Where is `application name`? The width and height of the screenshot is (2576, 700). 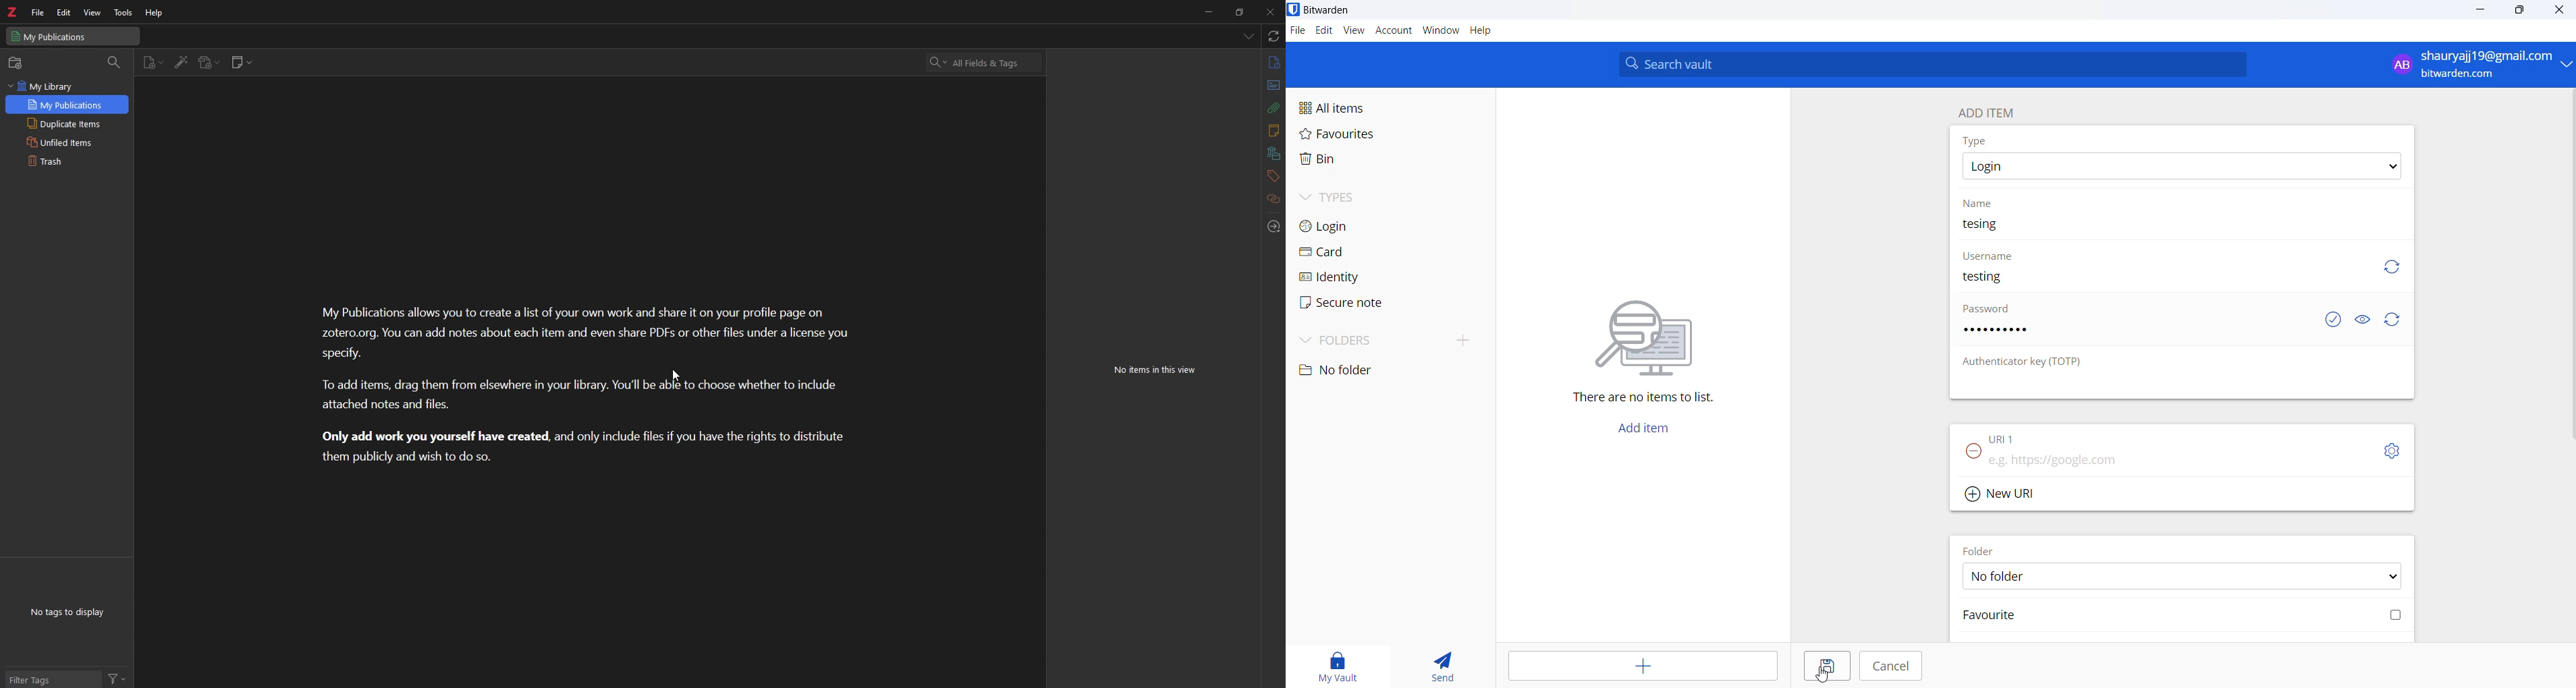 application name is located at coordinates (1333, 10).